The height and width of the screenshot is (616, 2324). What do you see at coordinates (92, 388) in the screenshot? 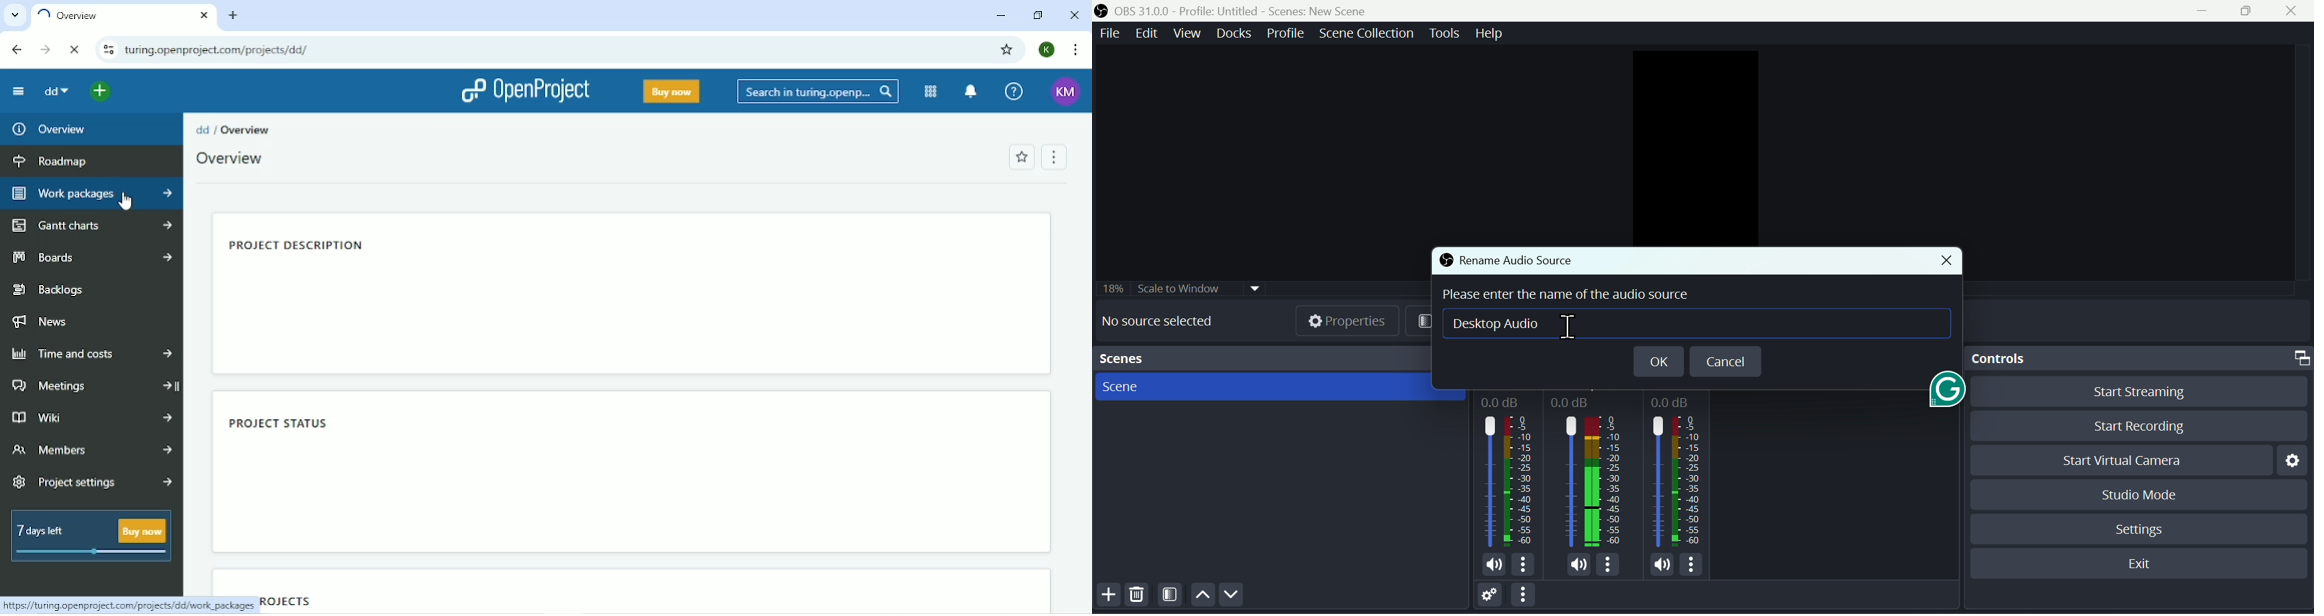
I see `Meetings` at bounding box center [92, 388].